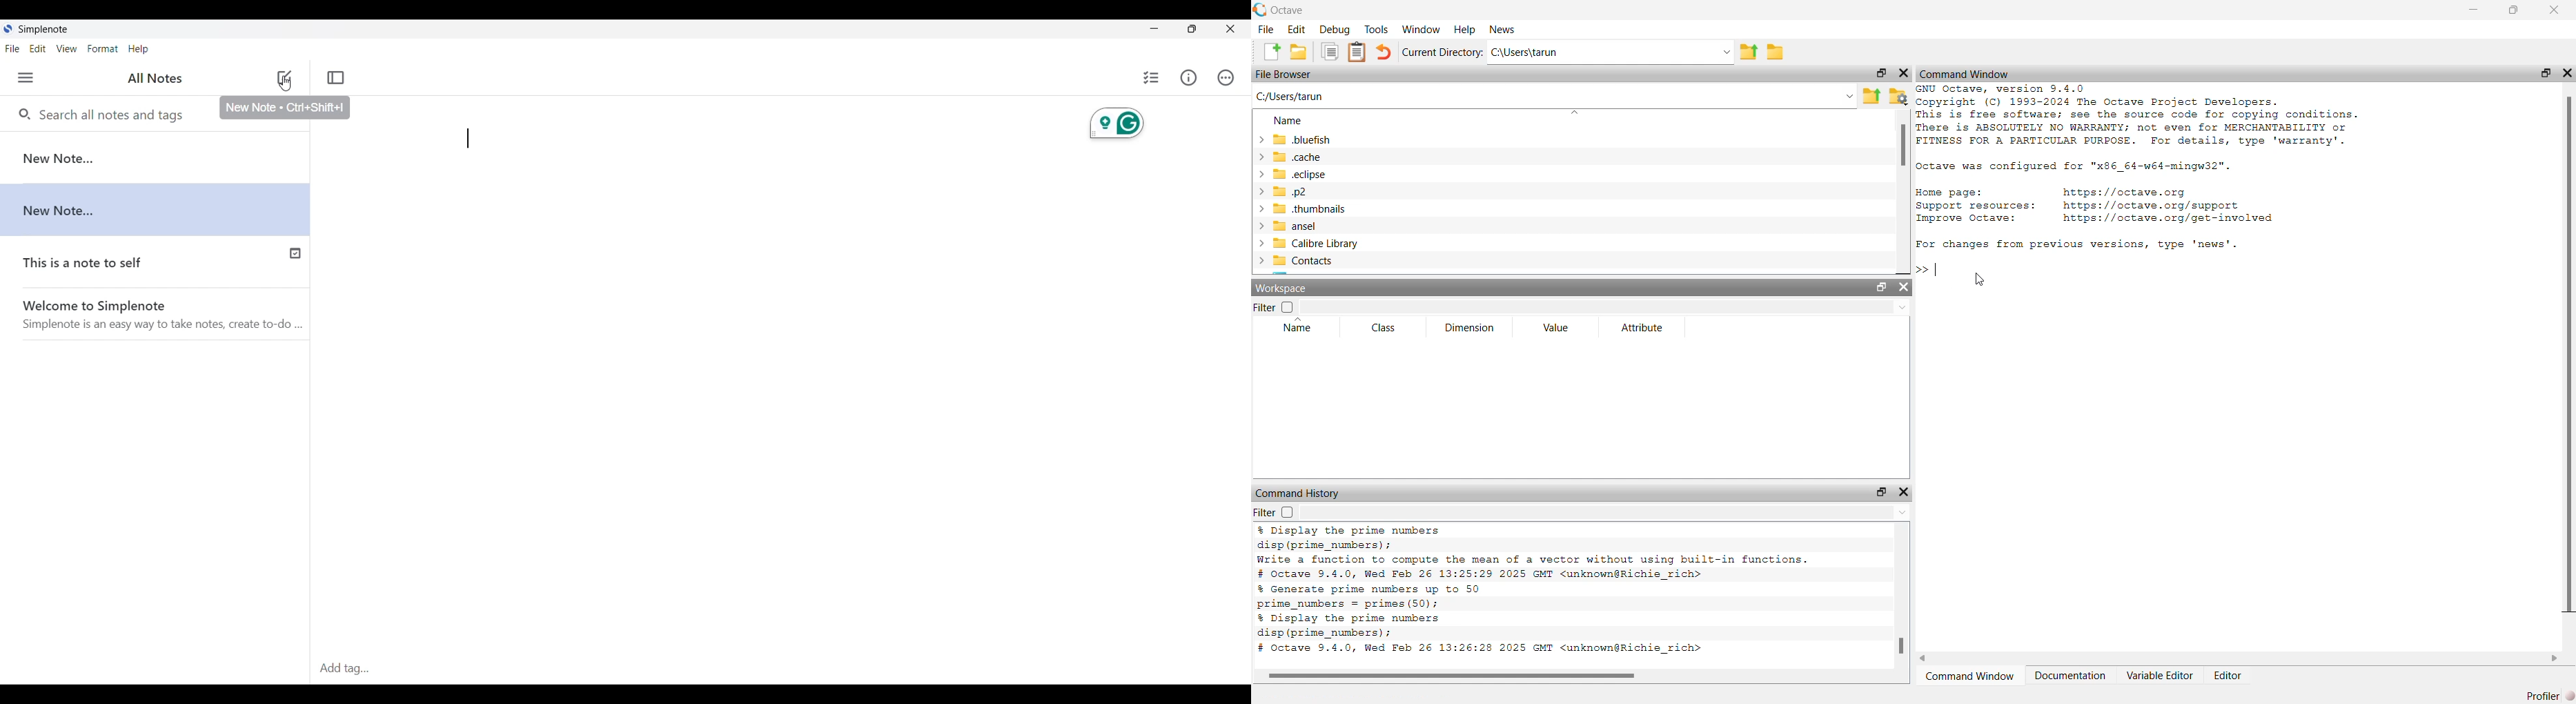 The width and height of the screenshot is (2576, 728). What do you see at coordinates (1299, 52) in the screenshot?
I see `add folder` at bounding box center [1299, 52].